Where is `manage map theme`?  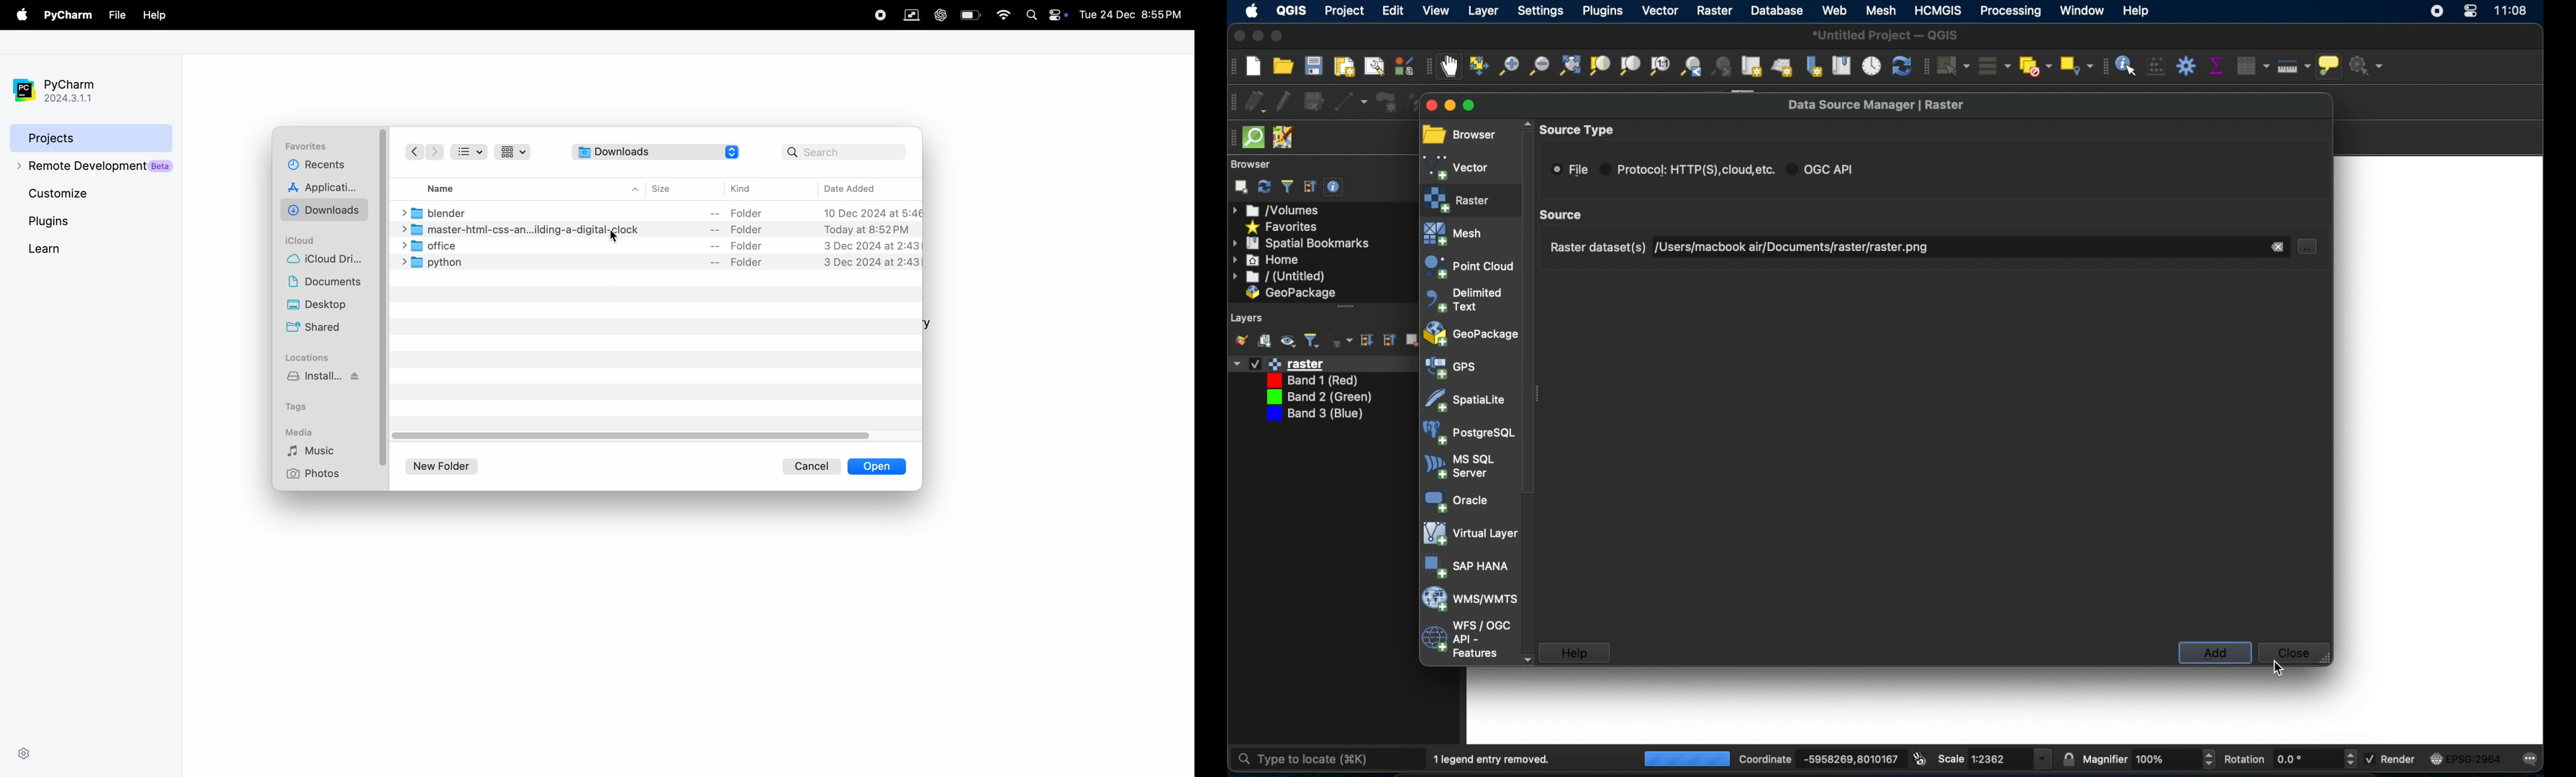 manage map theme is located at coordinates (1289, 342).